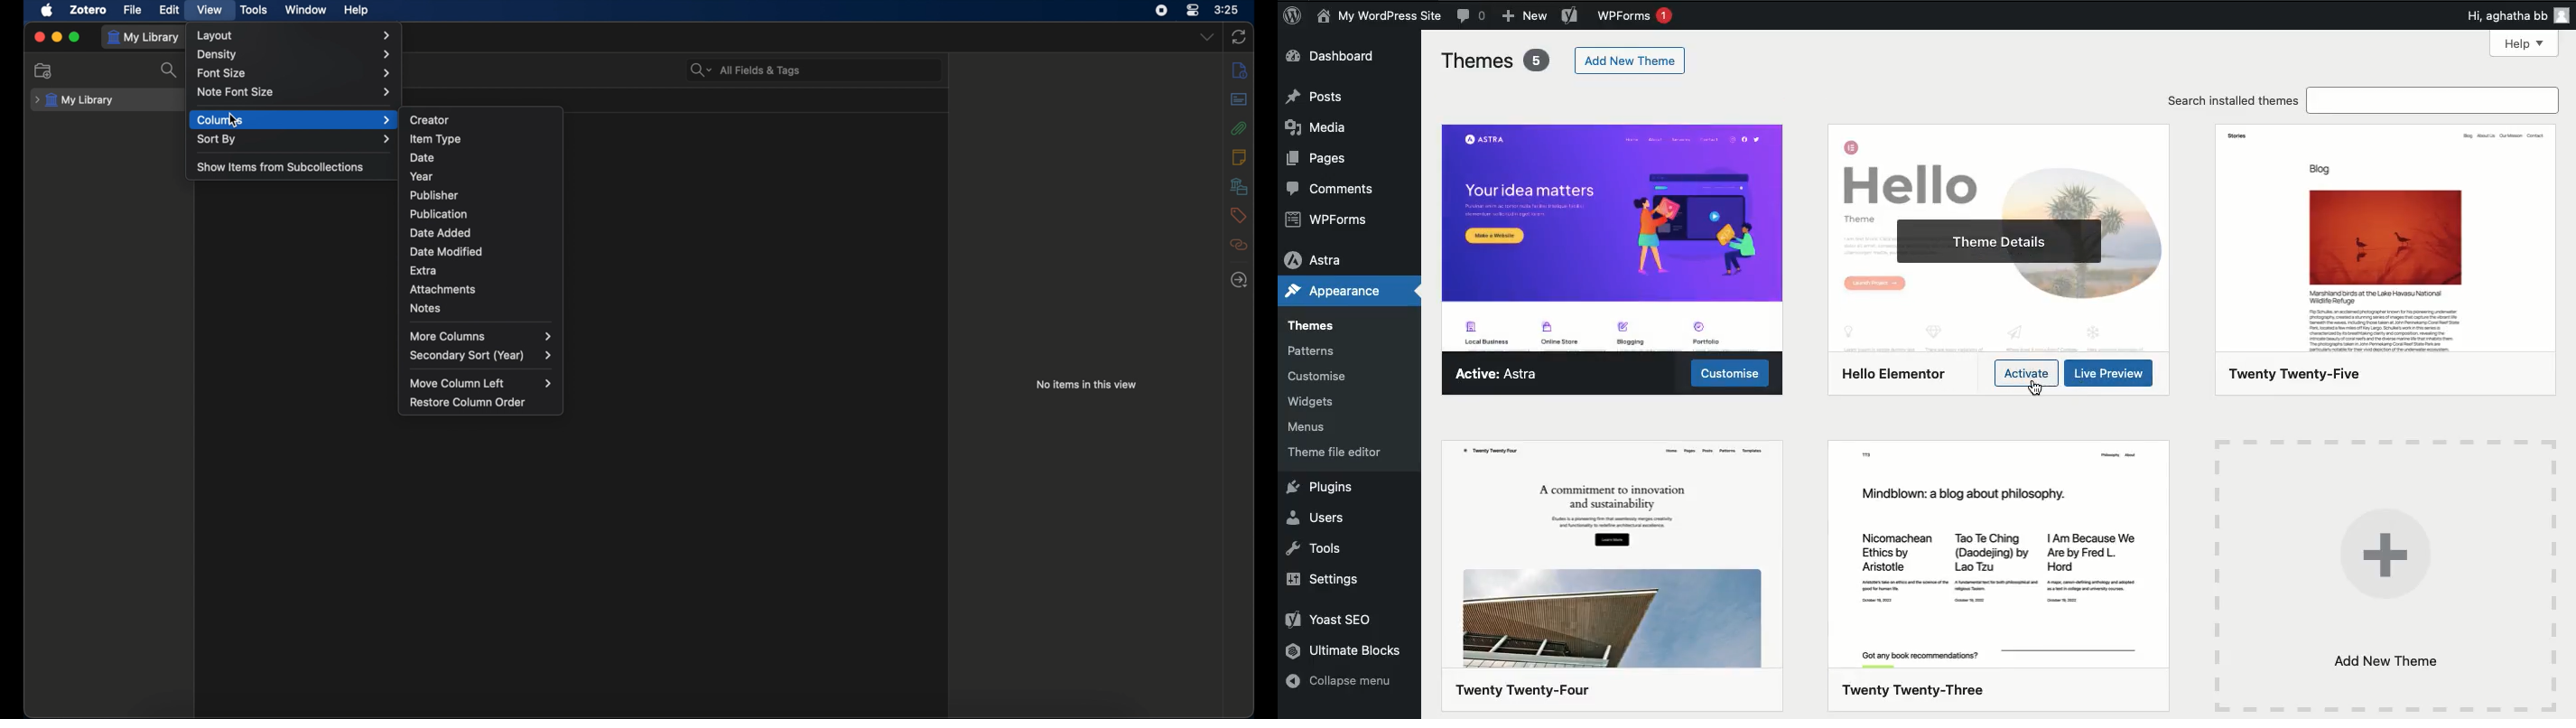  What do you see at coordinates (424, 271) in the screenshot?
I see `extra` at bounding box center [424, 271].